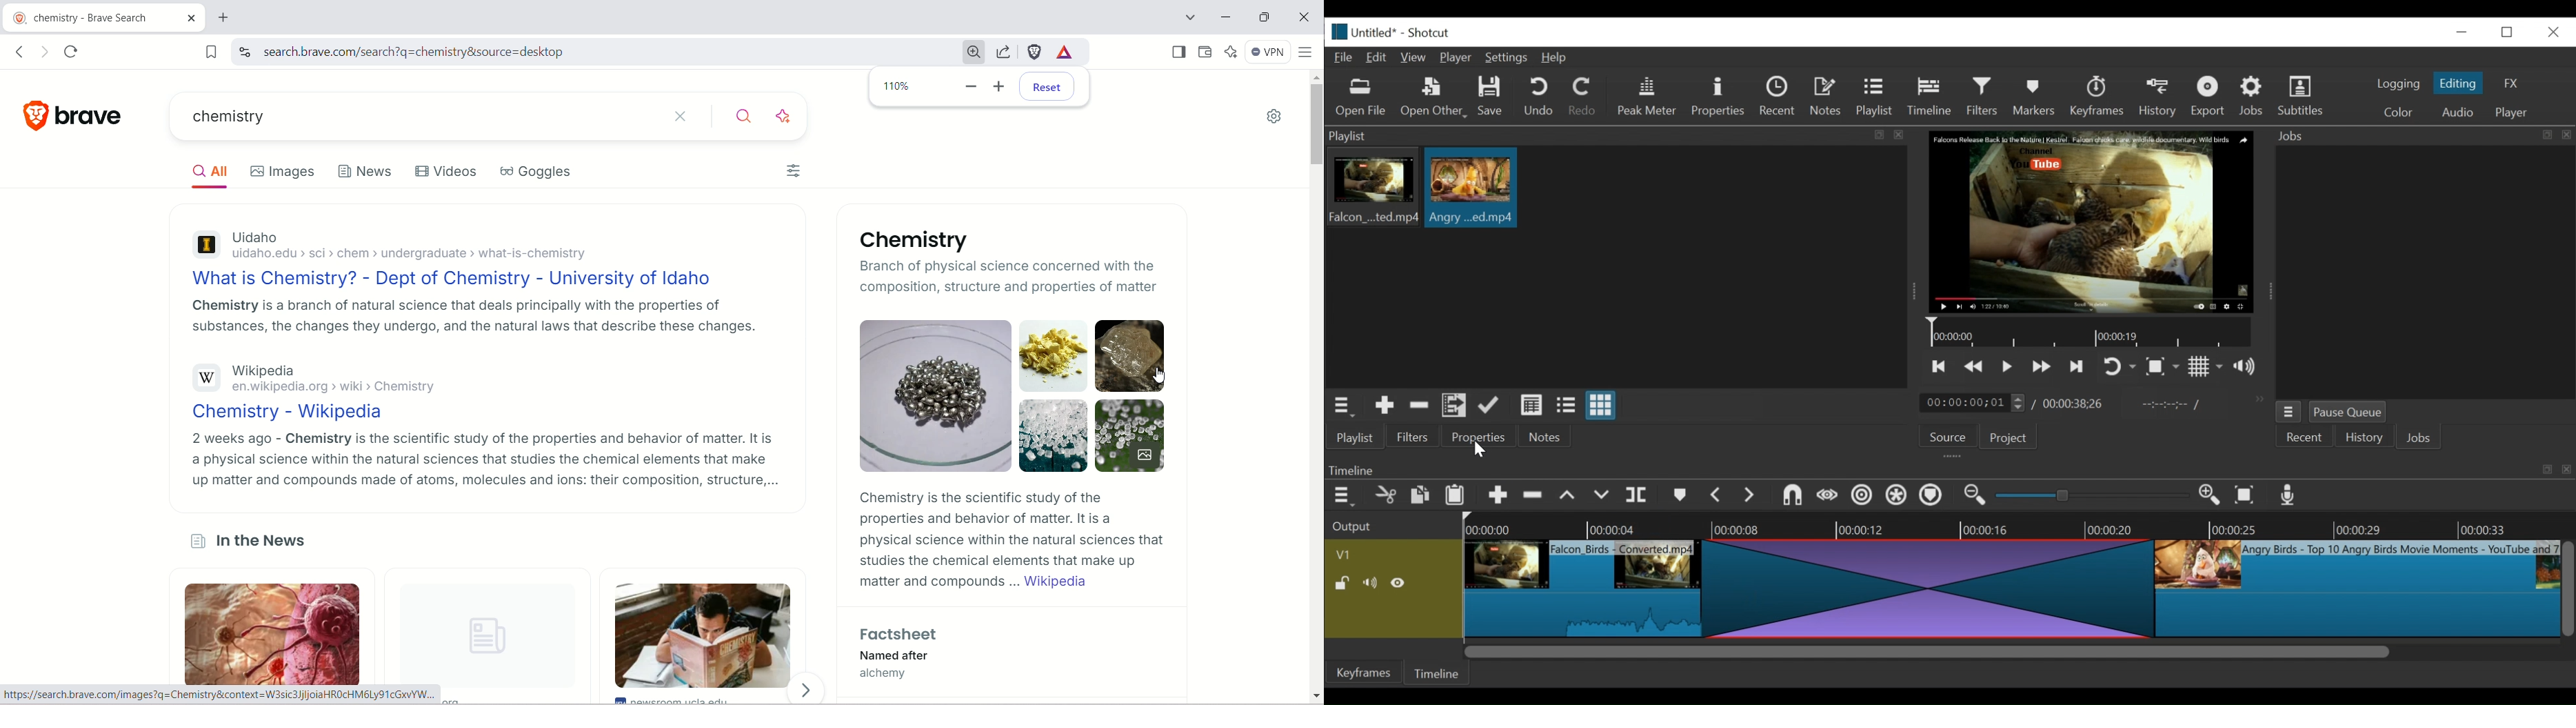 This screenshot has height=728, width=2576. What do you see at coordinates (2077, 403) in the screenshot?
I see `Total duration` at bounding box center [2077, 403].